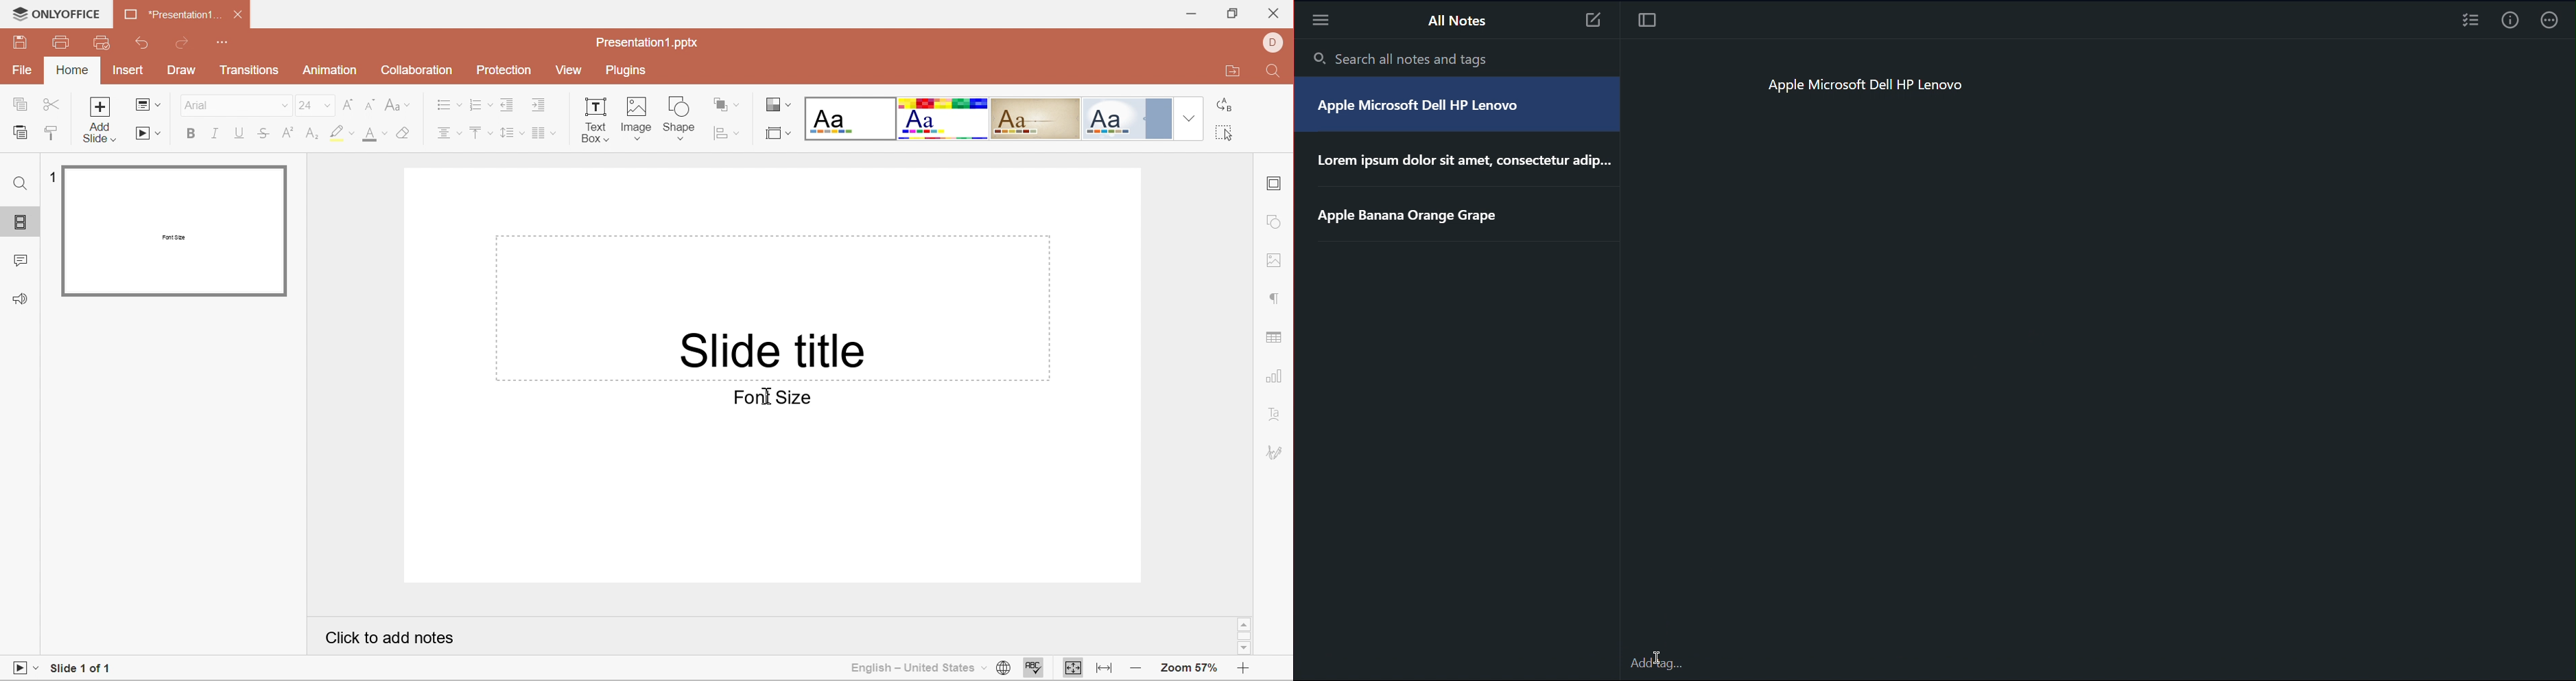 This screenshot has width=2576, height=700. What do you see at coordinates (1191, 13) in the screenshot?
I see `Minimize` at bounding box center [1191, 13].